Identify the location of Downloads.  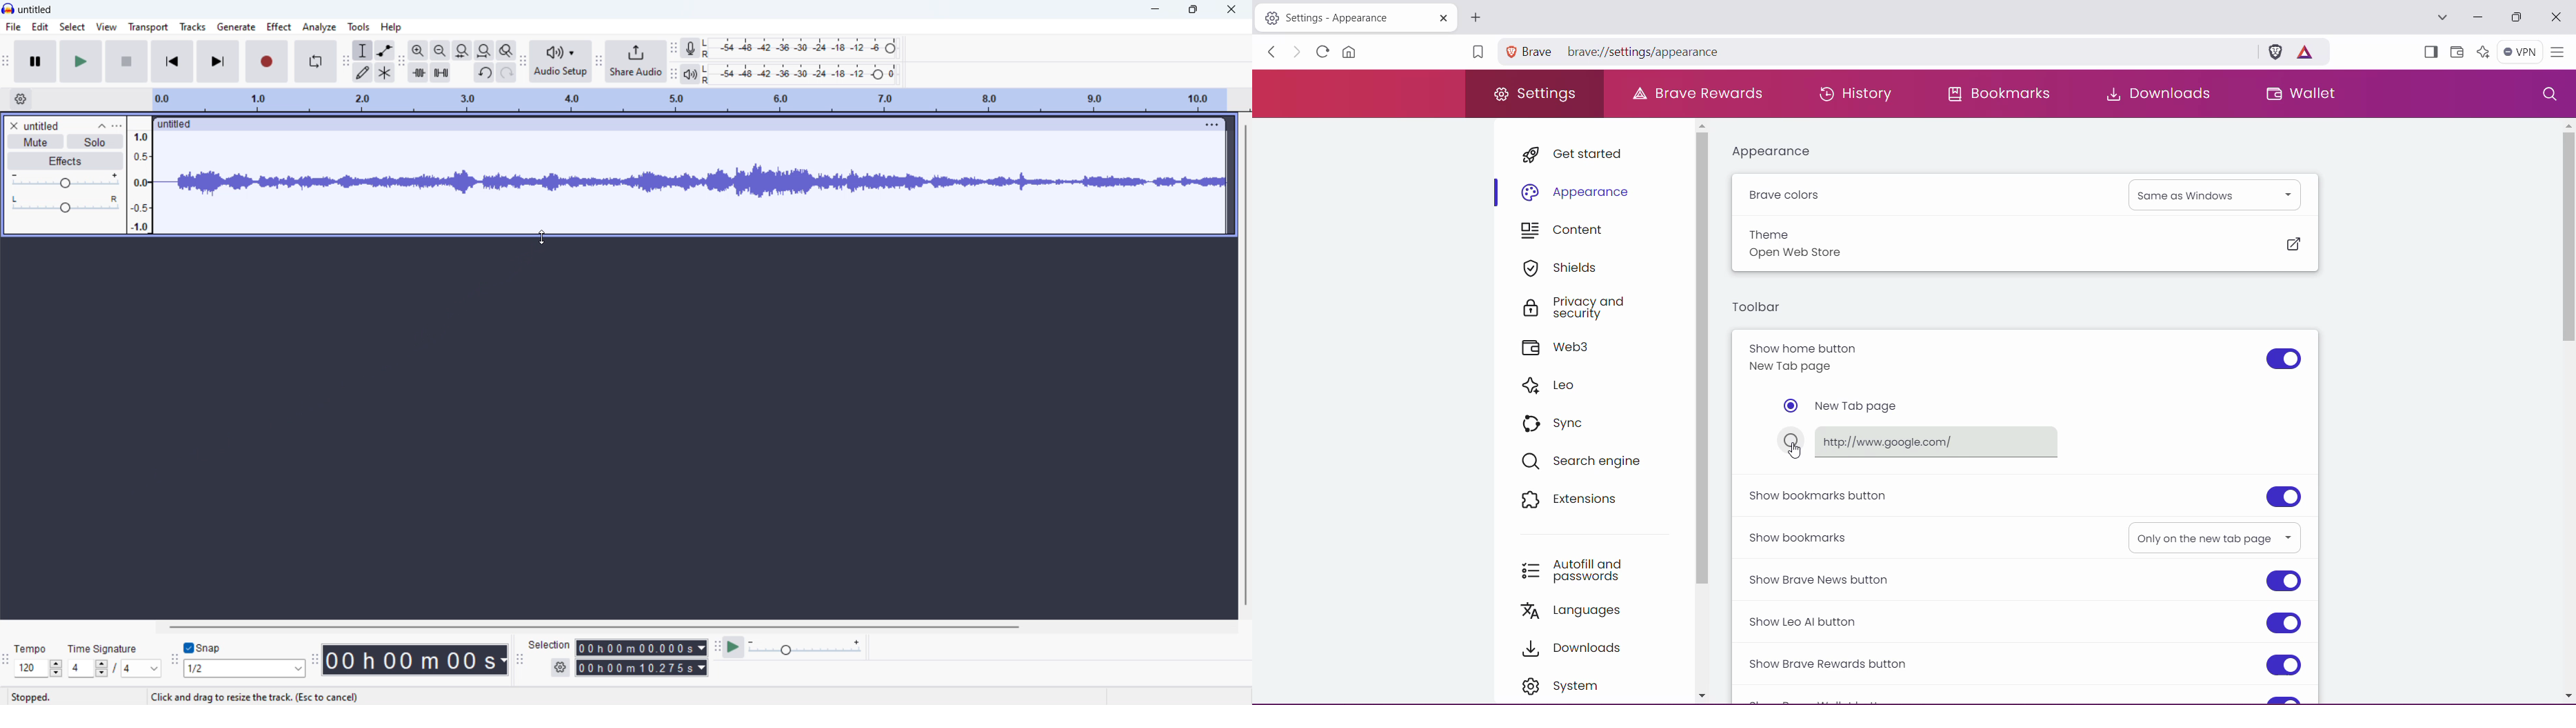
(2154, 93).